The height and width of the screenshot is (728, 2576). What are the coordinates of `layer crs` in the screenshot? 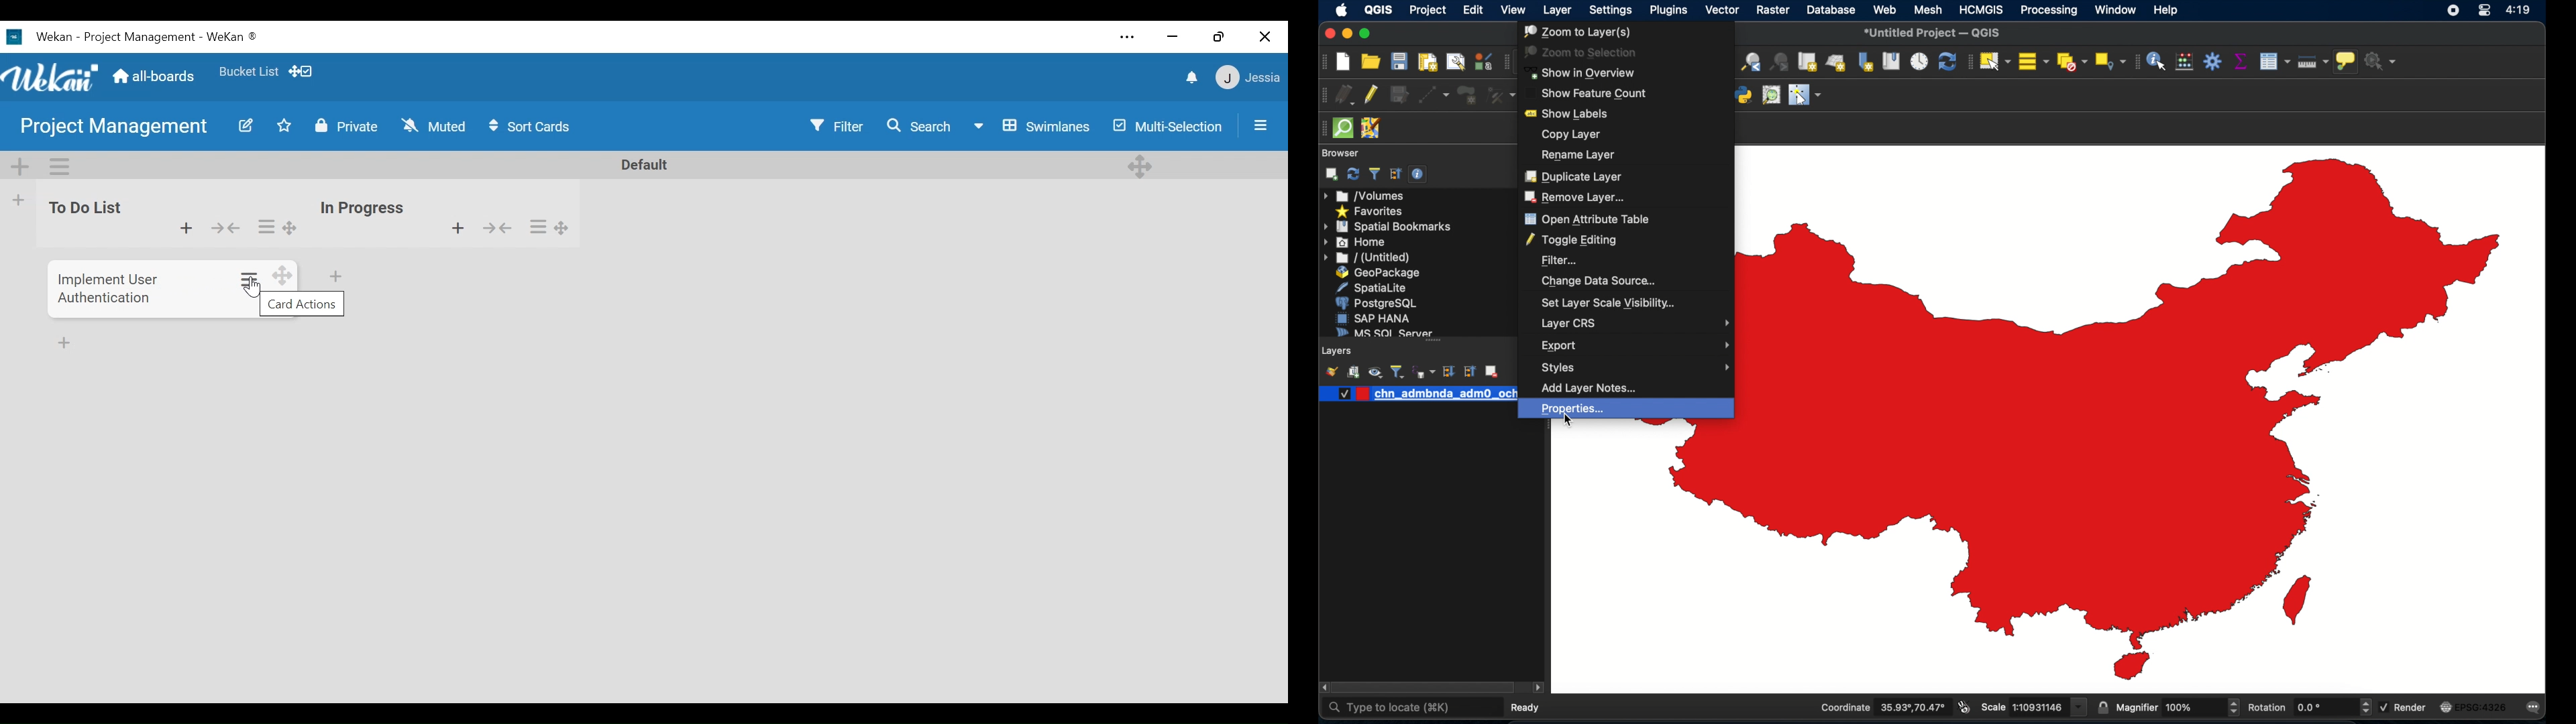 It's located at (1635, 324).